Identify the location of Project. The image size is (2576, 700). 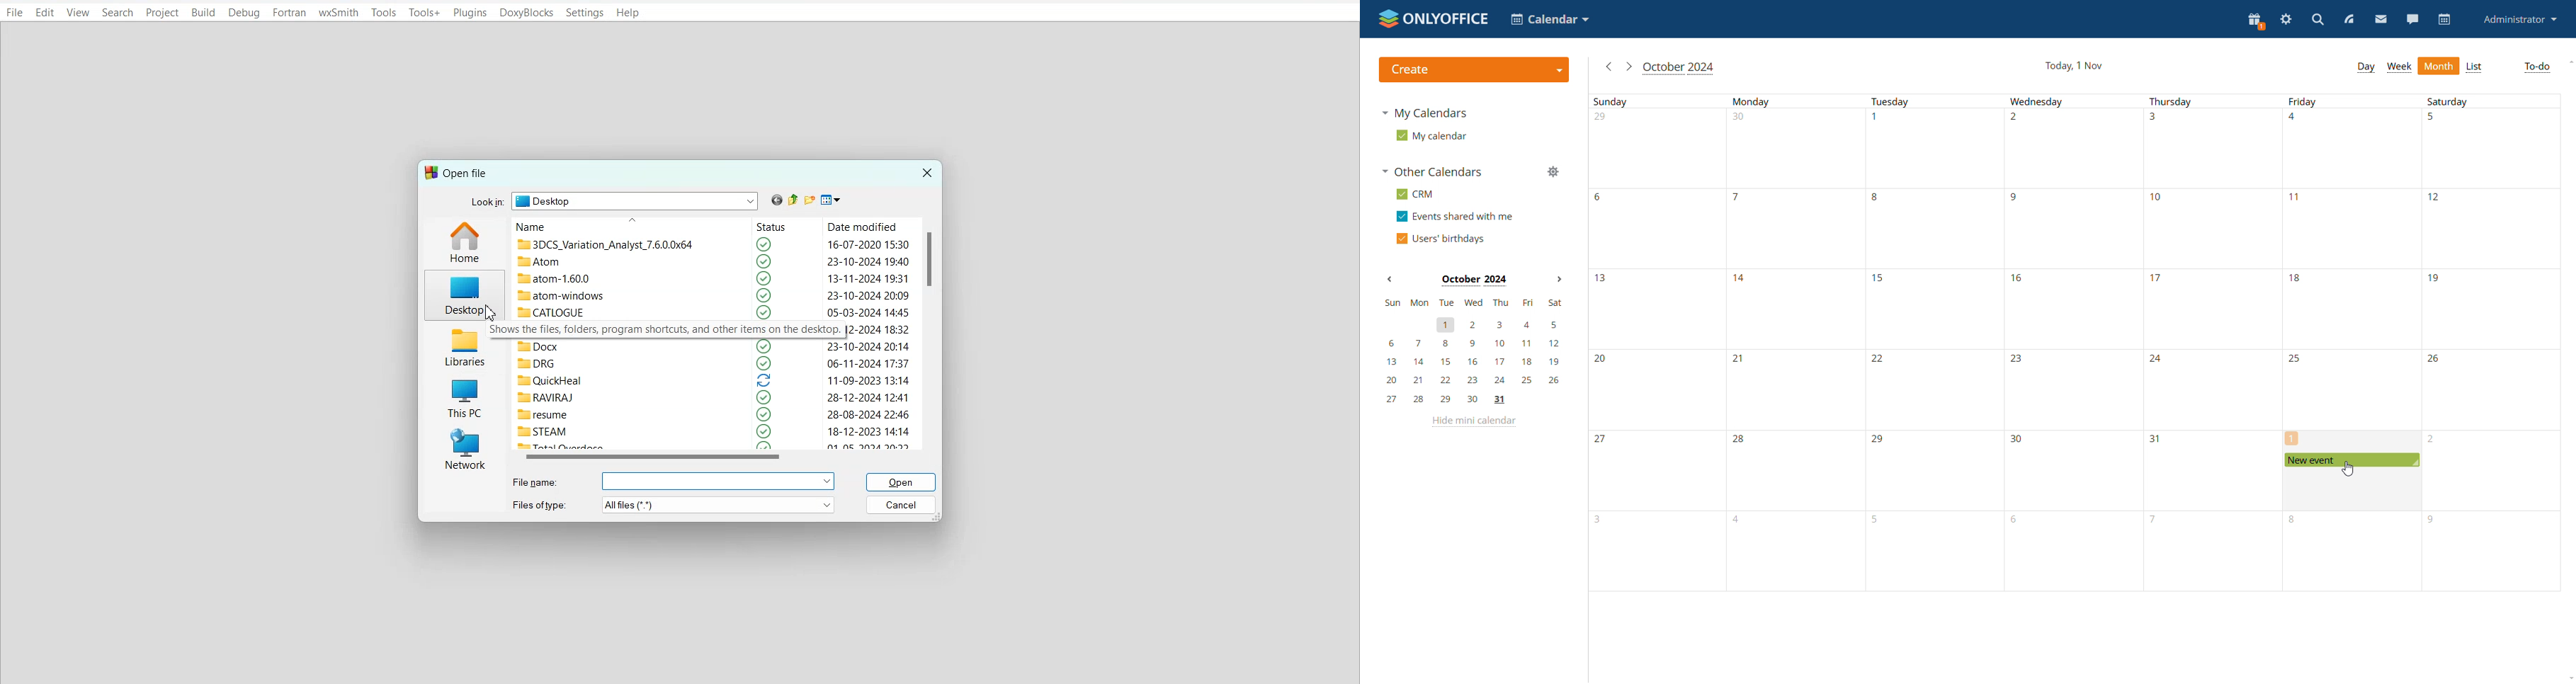
(161, 13).